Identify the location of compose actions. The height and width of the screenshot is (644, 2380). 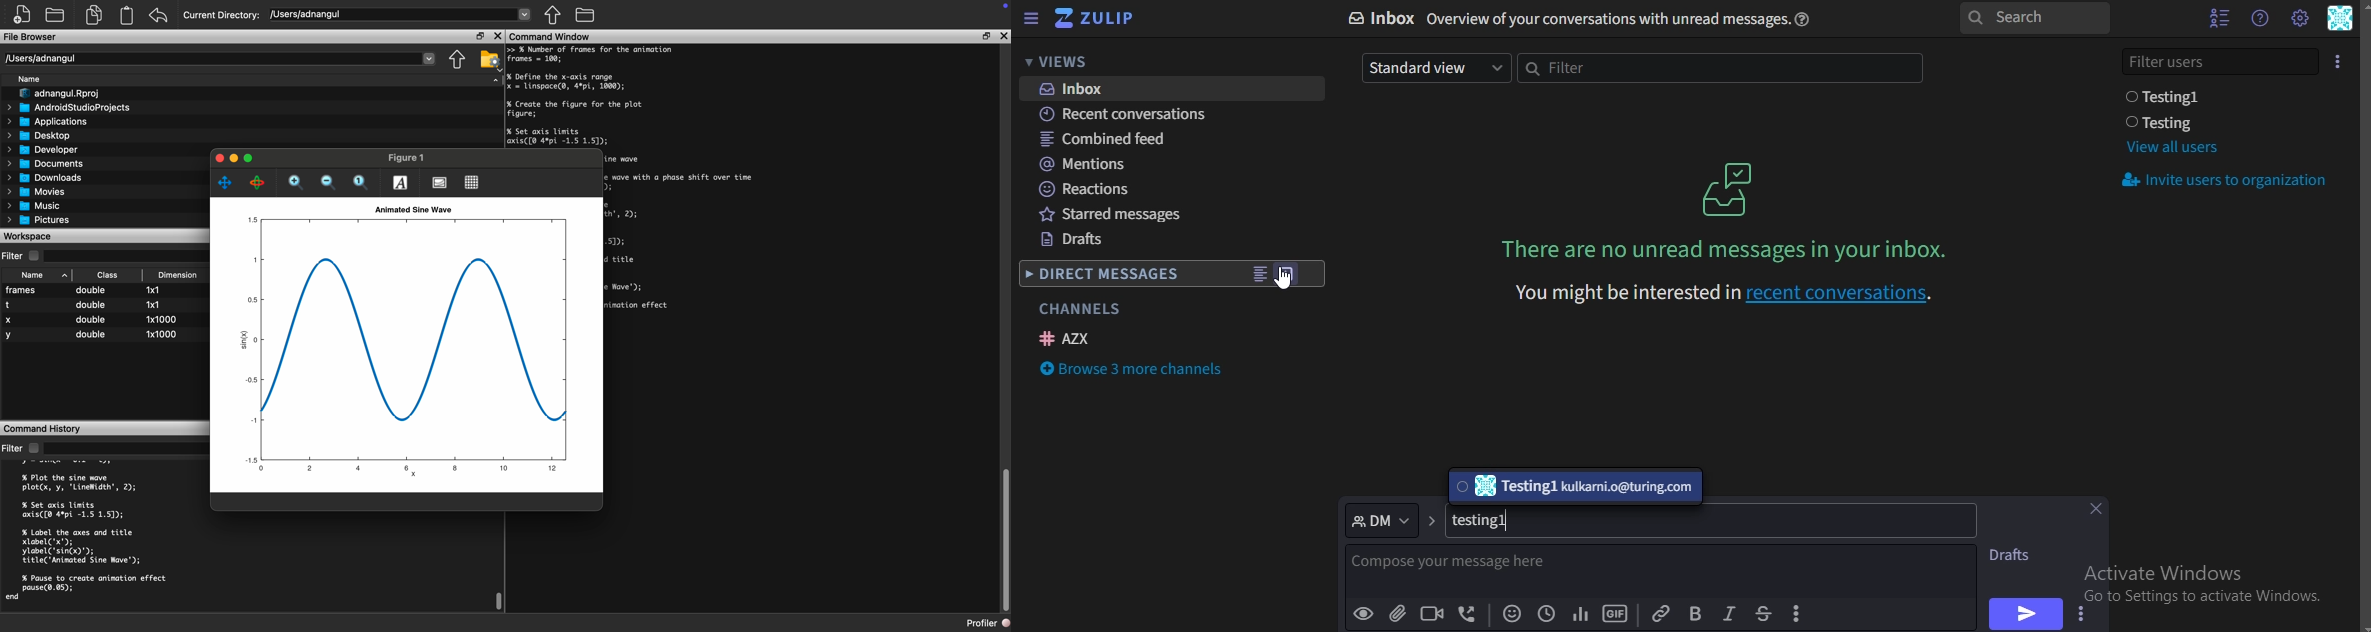
(1799, 614).